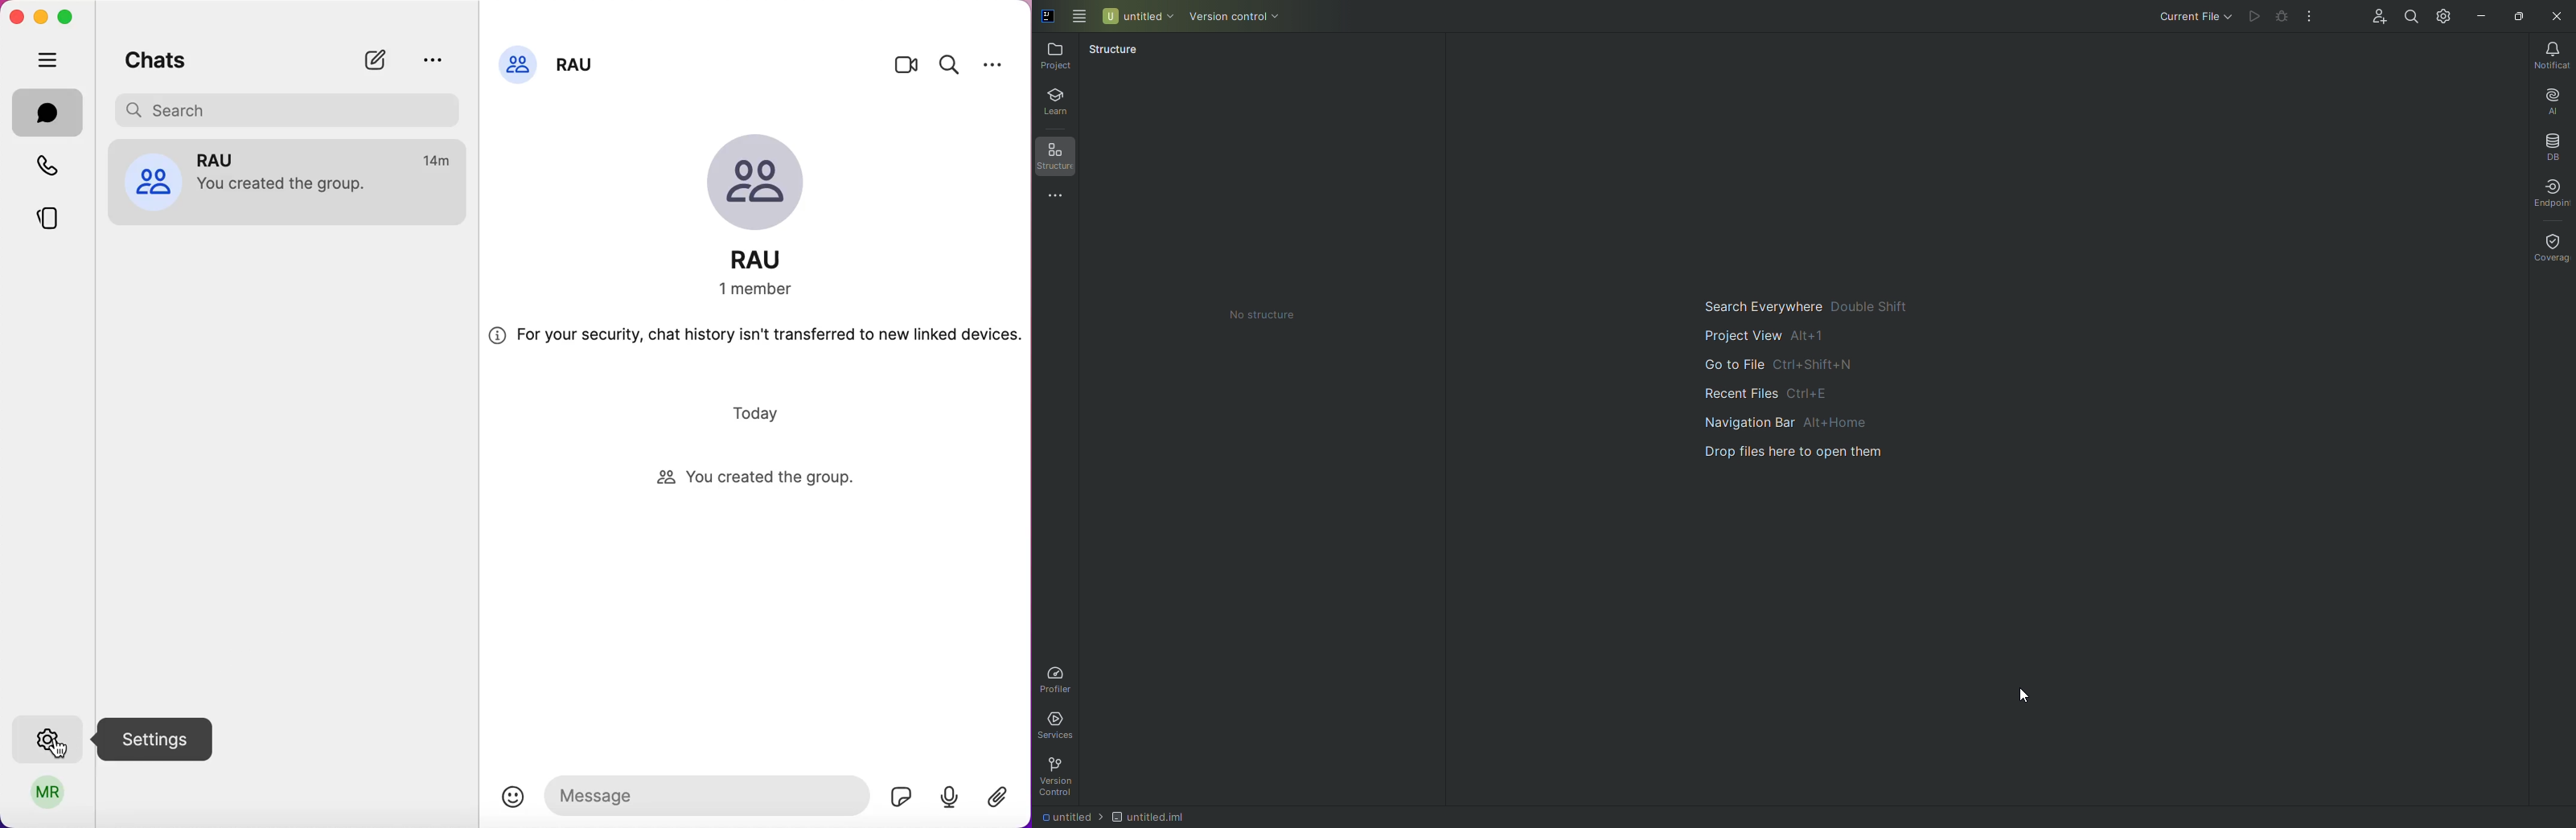 This screenshot has height=840, width=2576. What do you see at coordinates (578, 67) in the screenshot?
I see `group name` at bounding box center [578, 67].